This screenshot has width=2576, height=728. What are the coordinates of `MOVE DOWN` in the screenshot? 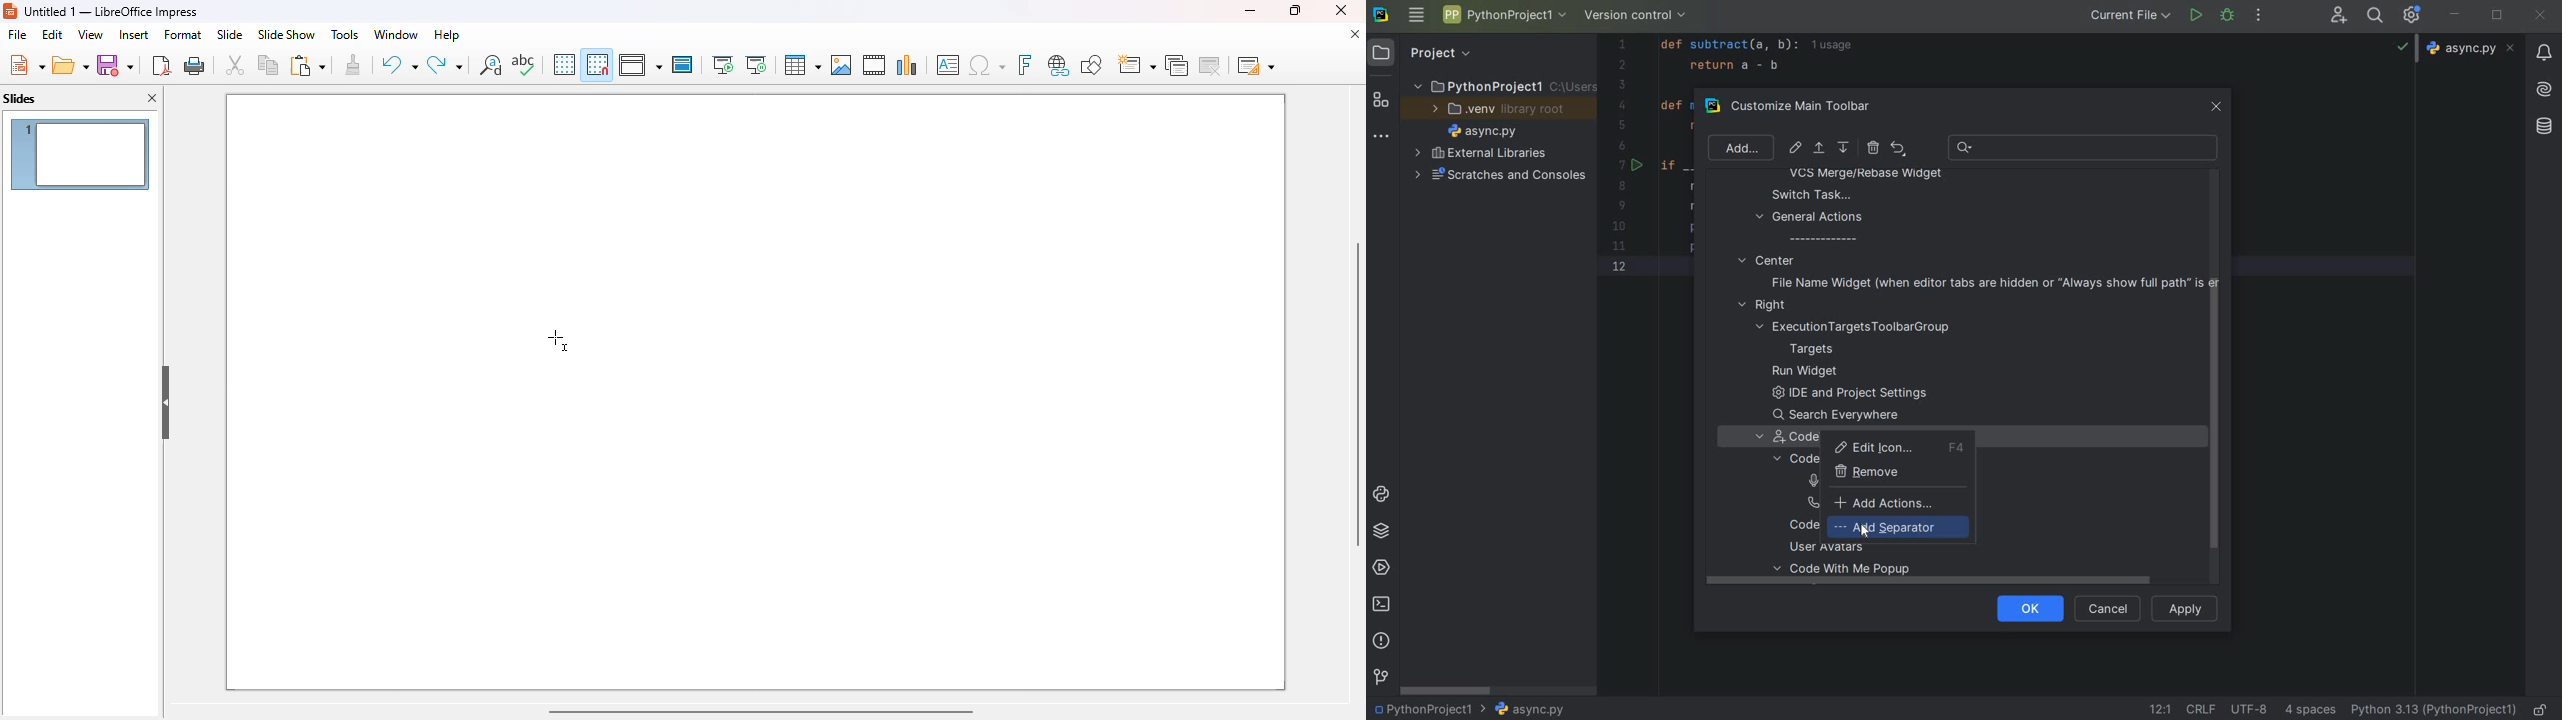 It's located at (1845, 148).